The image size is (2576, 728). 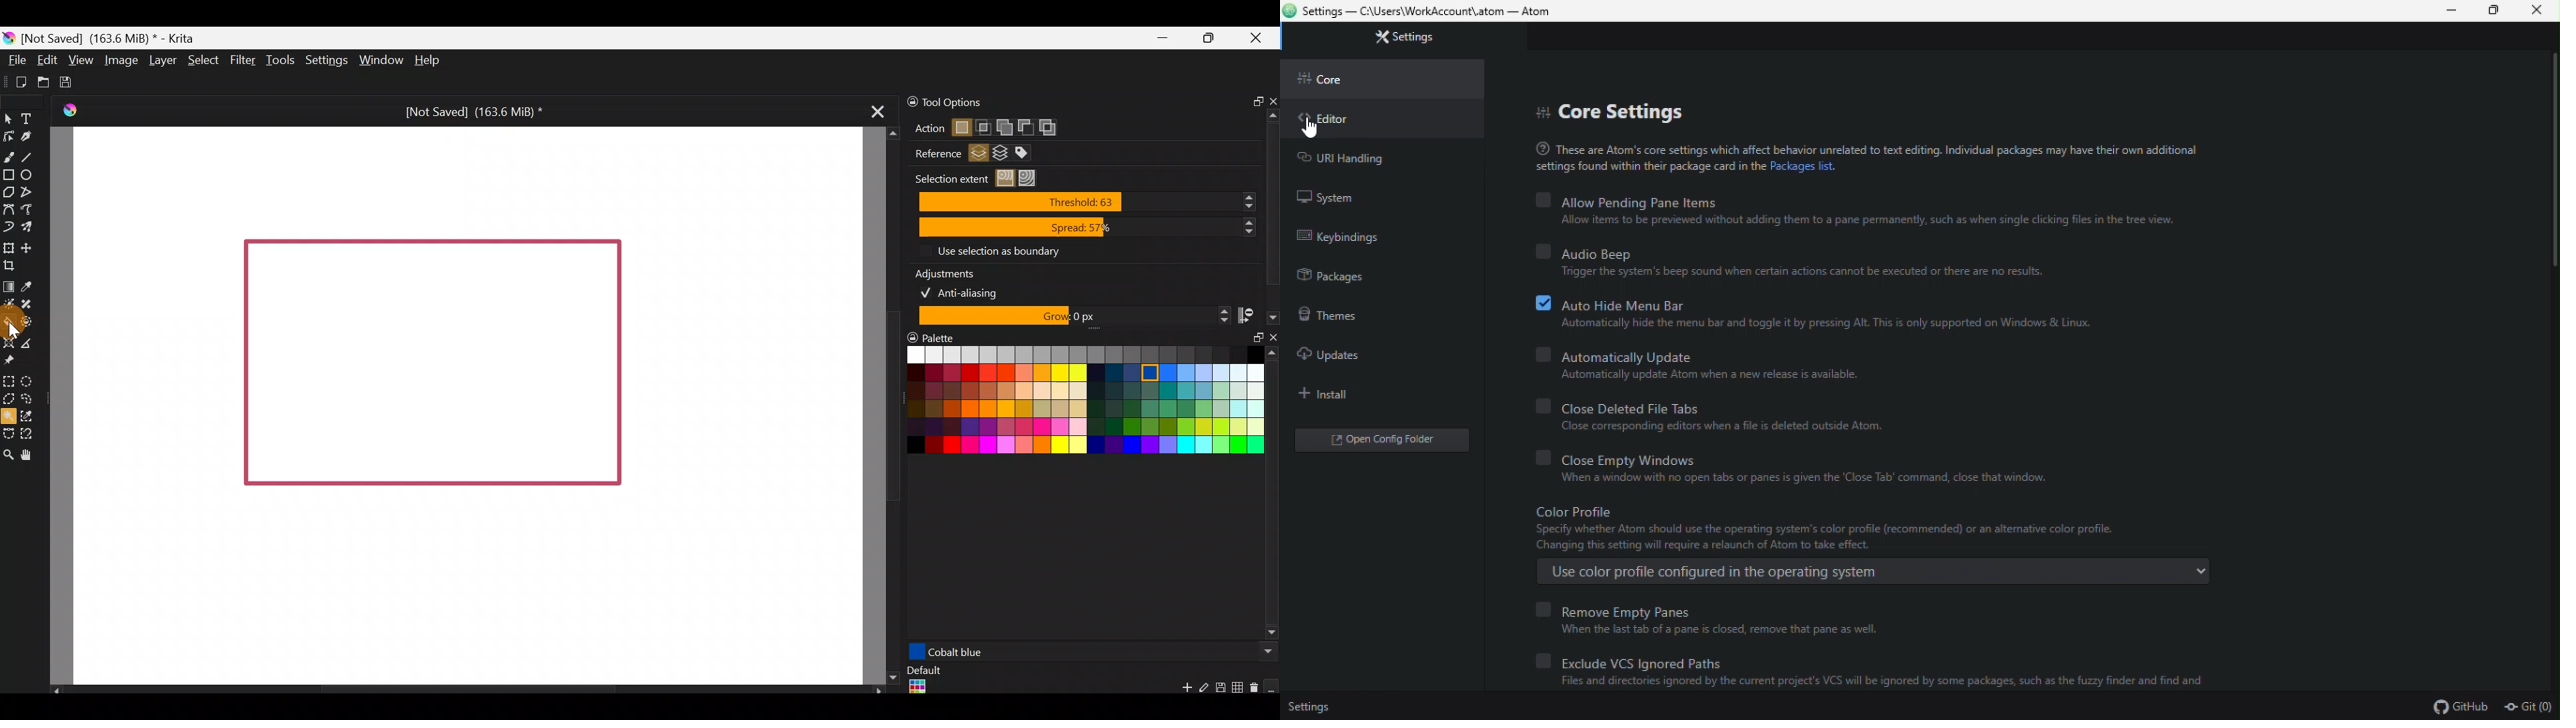 I want to click on File, so click(x=17, y=59).